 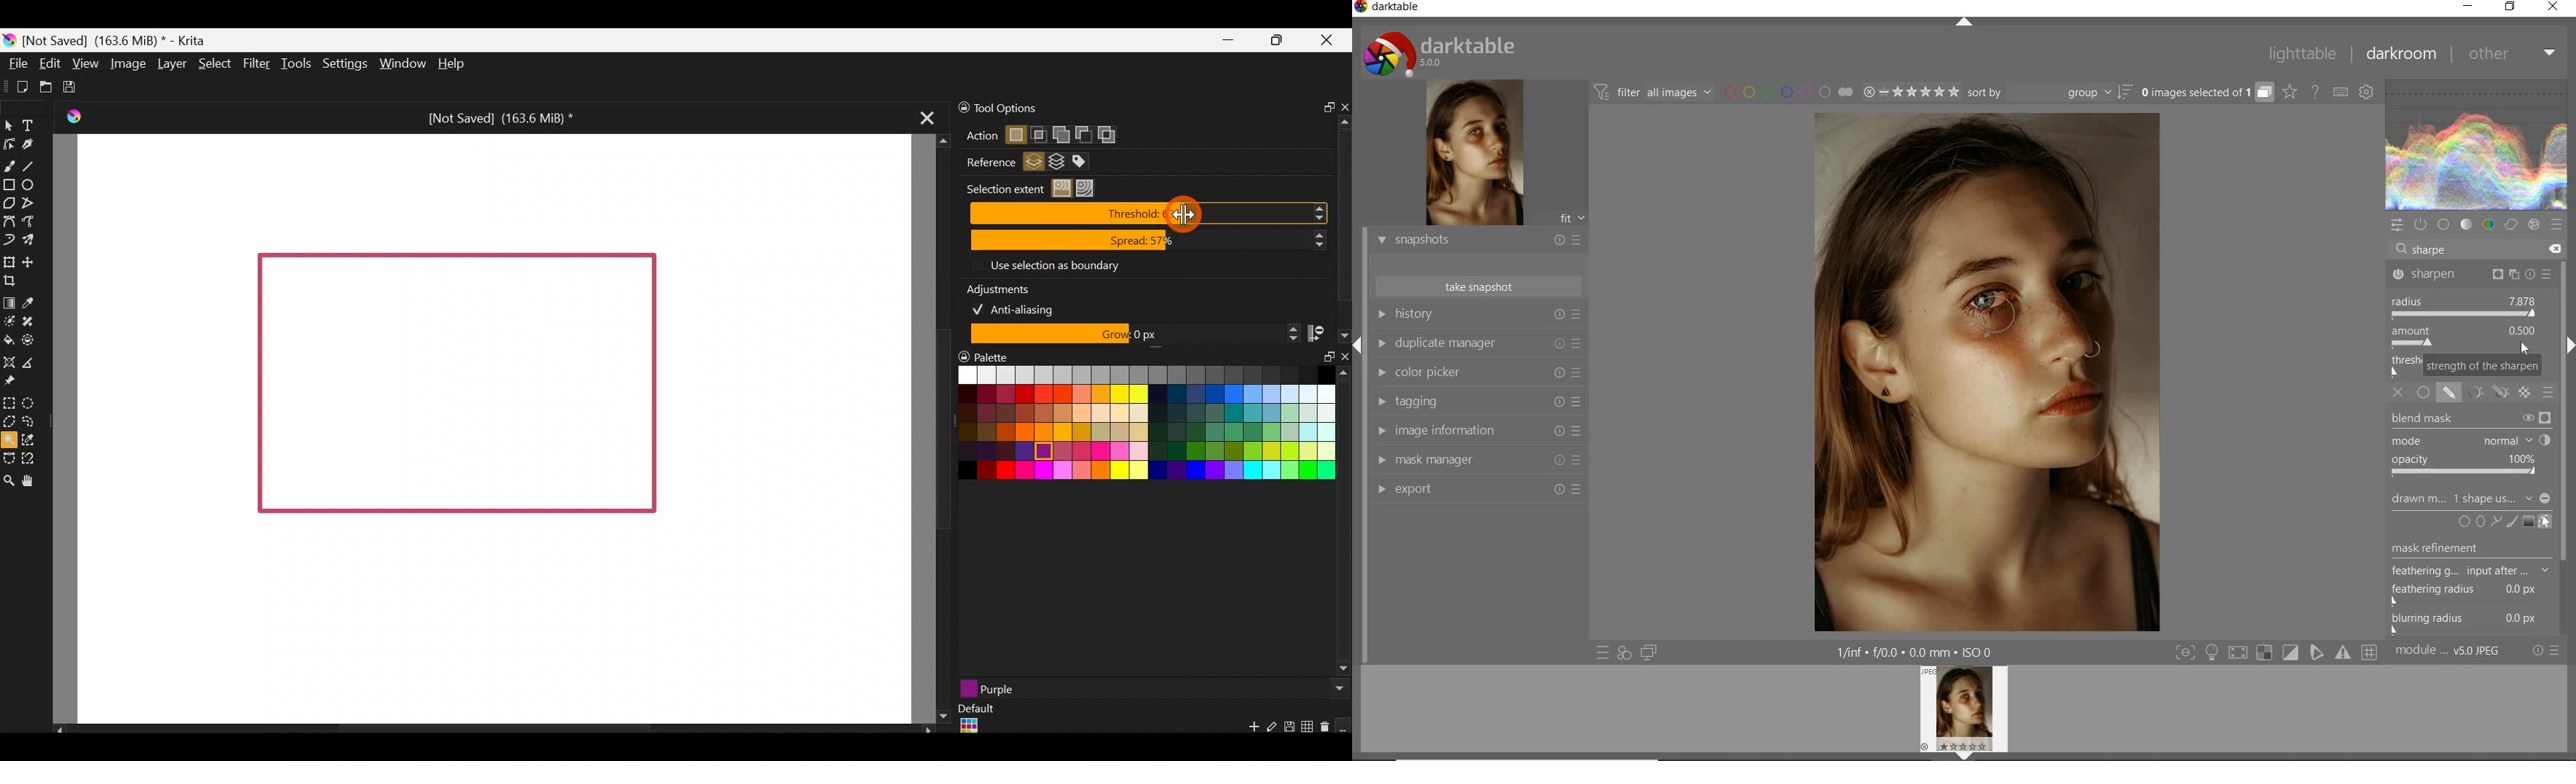 I want to click on Filter, so click(x=254, y=63).